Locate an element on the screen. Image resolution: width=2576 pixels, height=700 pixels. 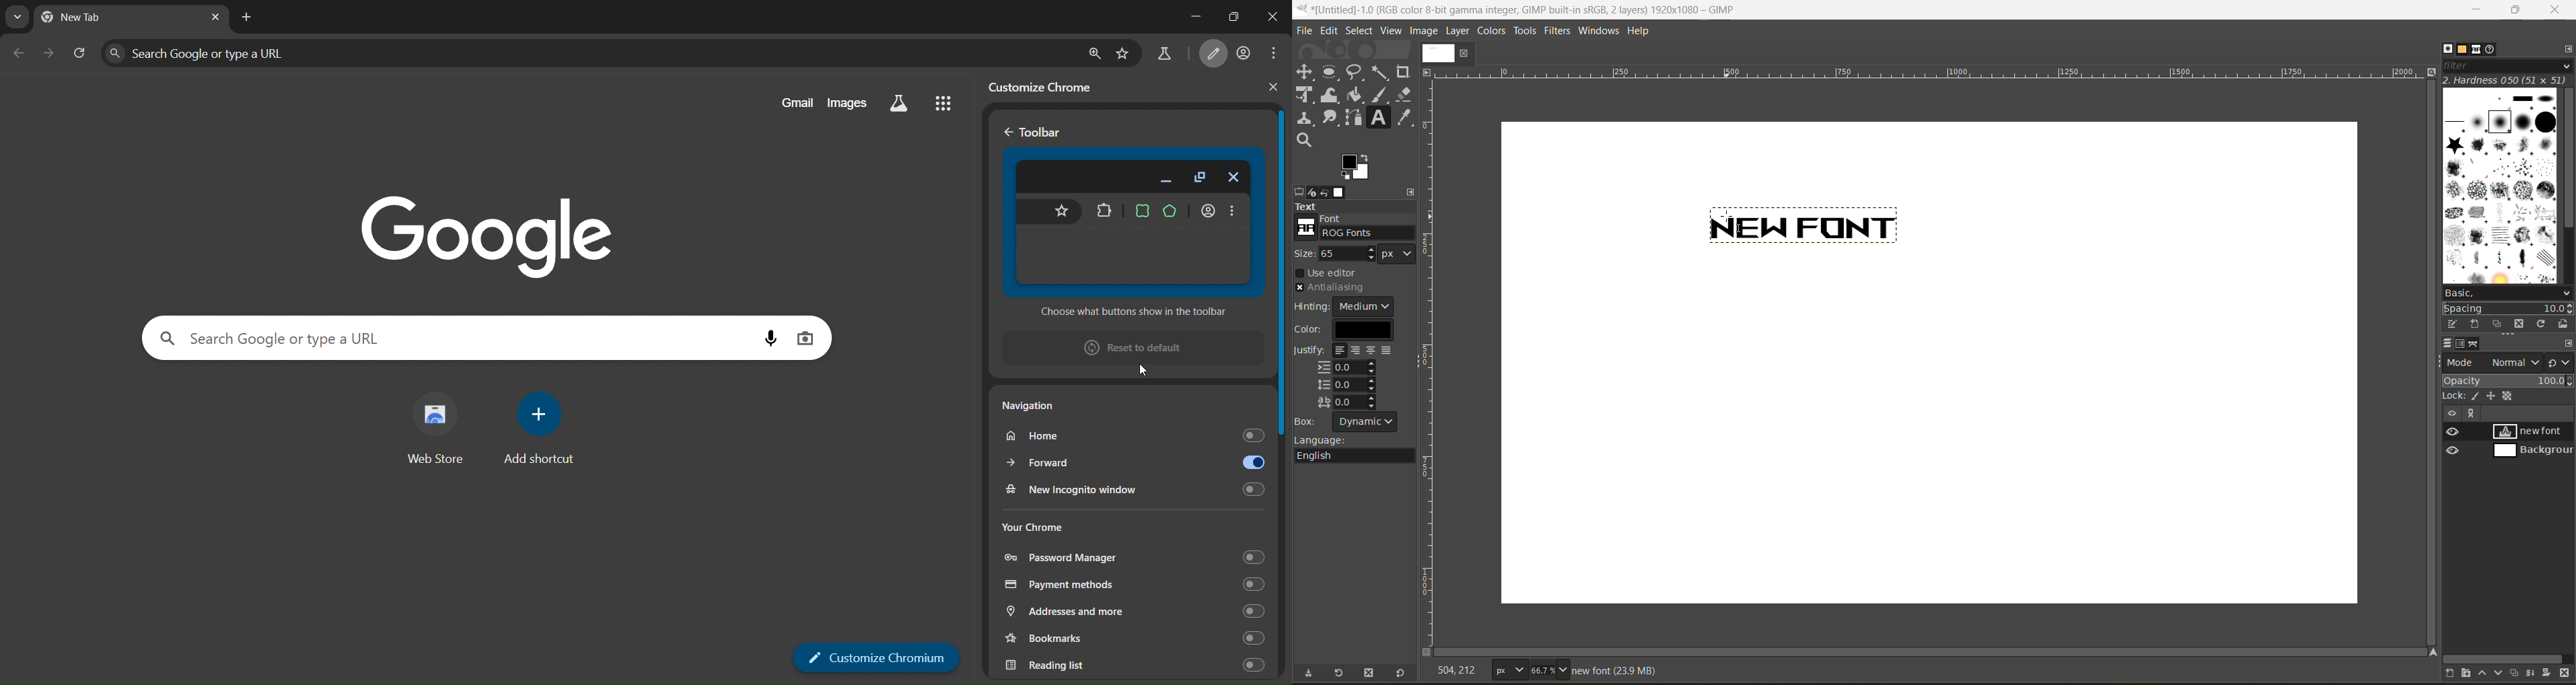
maximize is located at coordinates (2520, 10).